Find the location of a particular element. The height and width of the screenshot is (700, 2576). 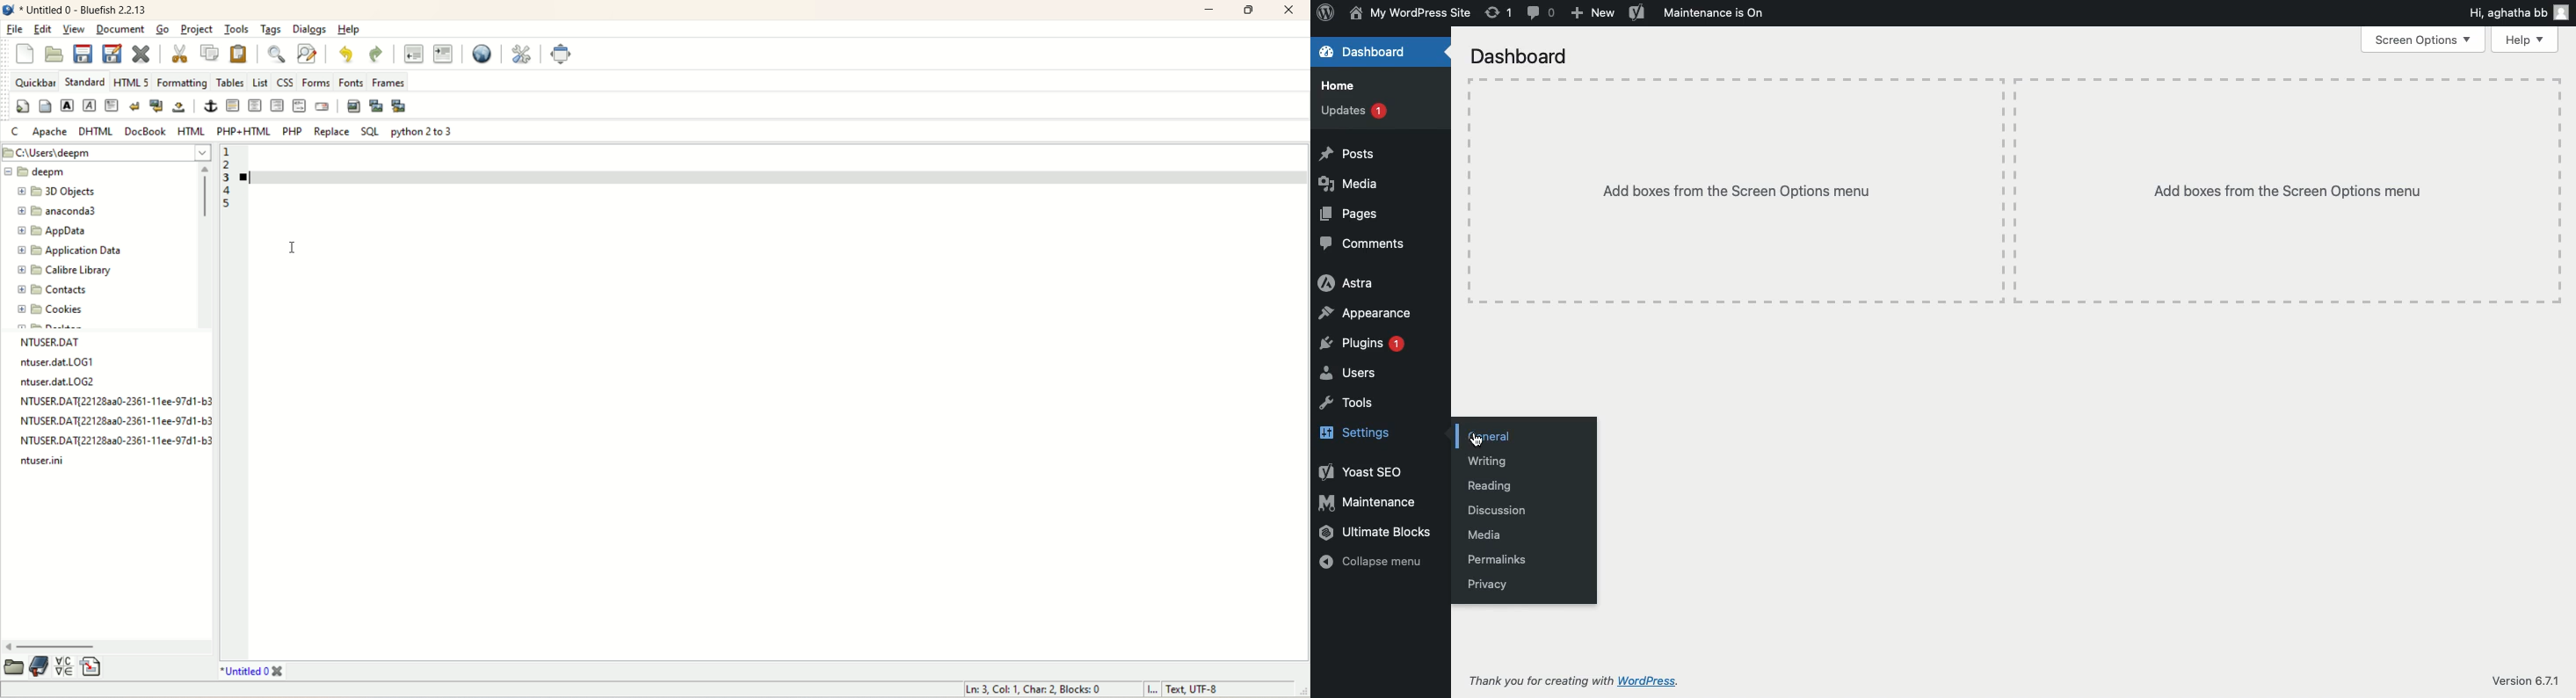

standard is located at coordinates (85, 83).